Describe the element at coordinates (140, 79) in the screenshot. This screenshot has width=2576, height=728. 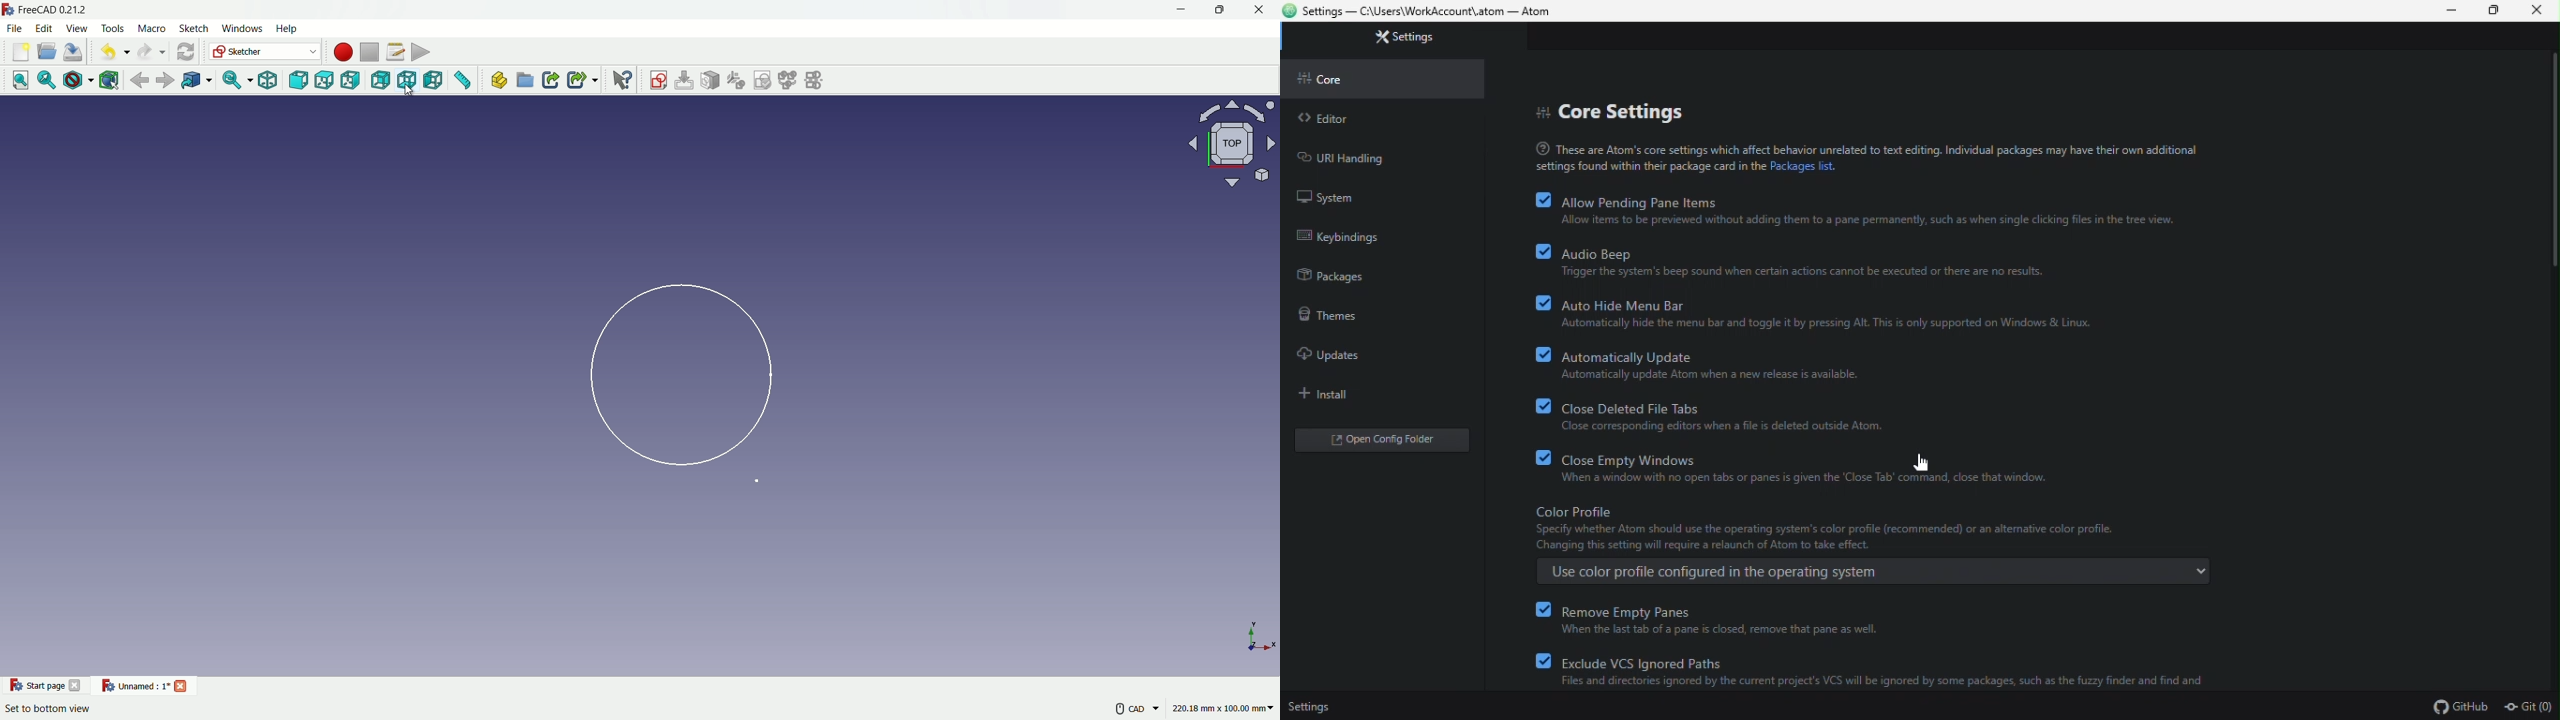
I see `back` at that location.